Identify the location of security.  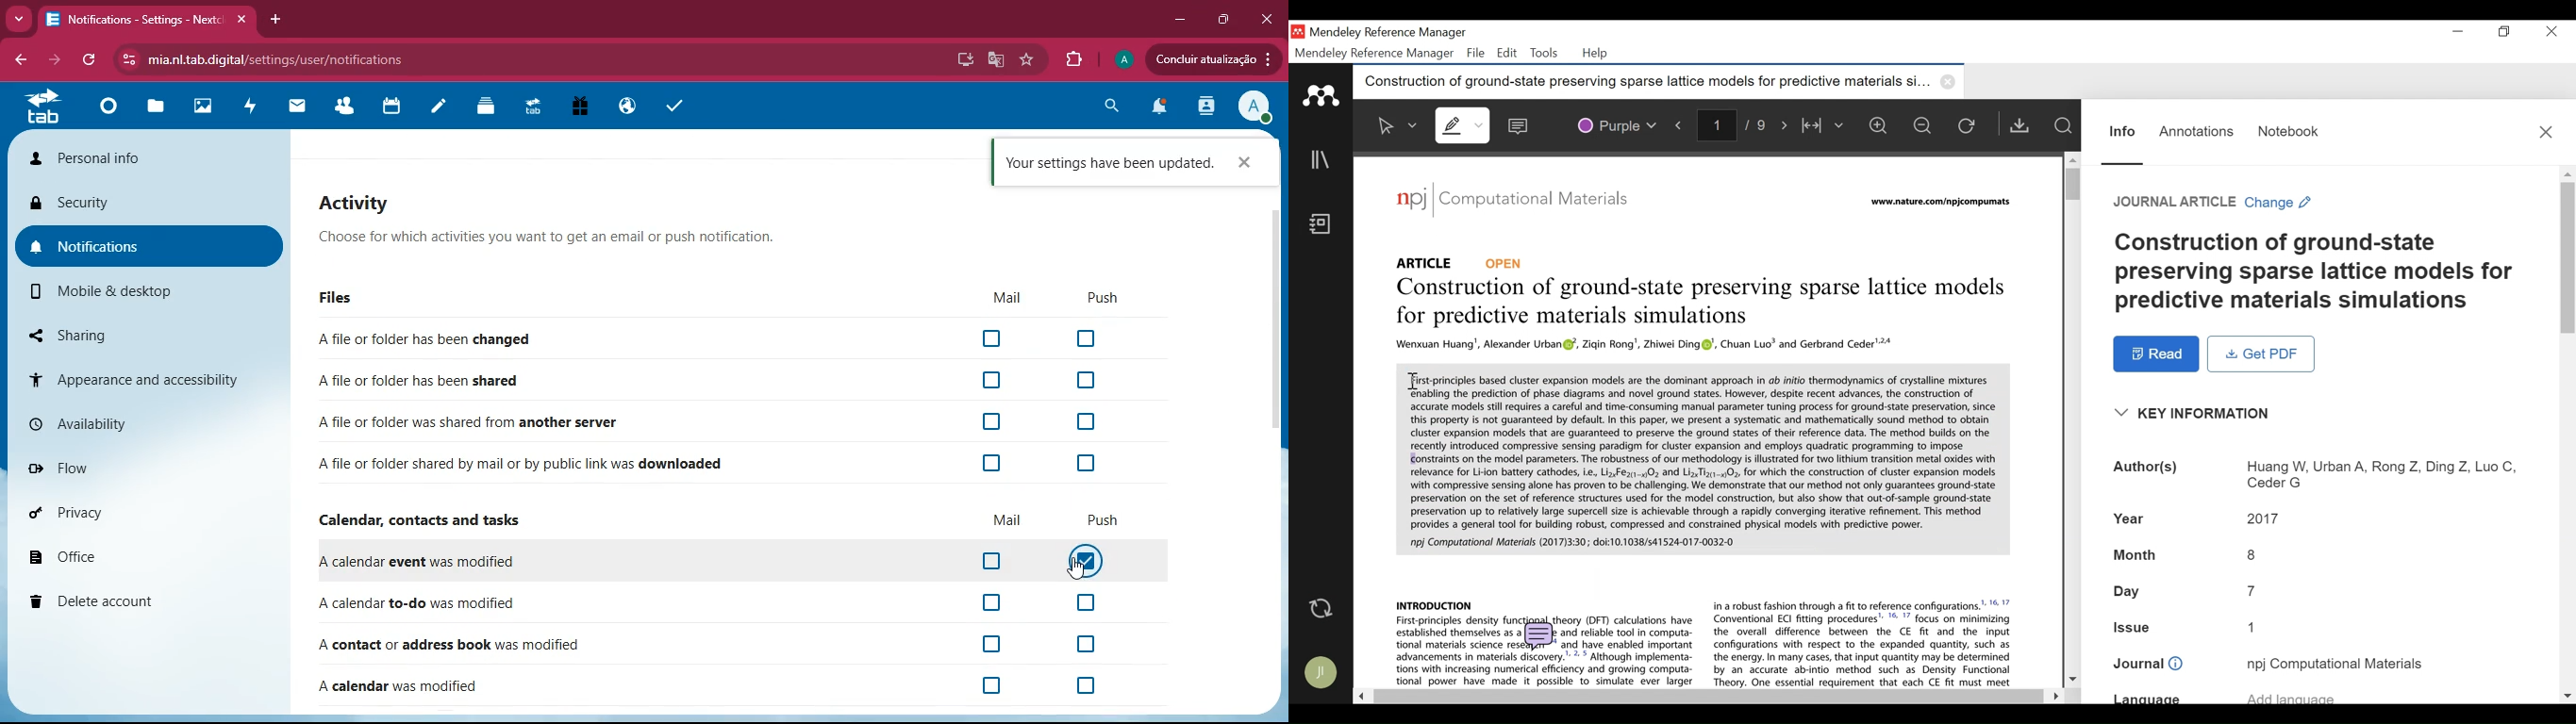
(151, 205).